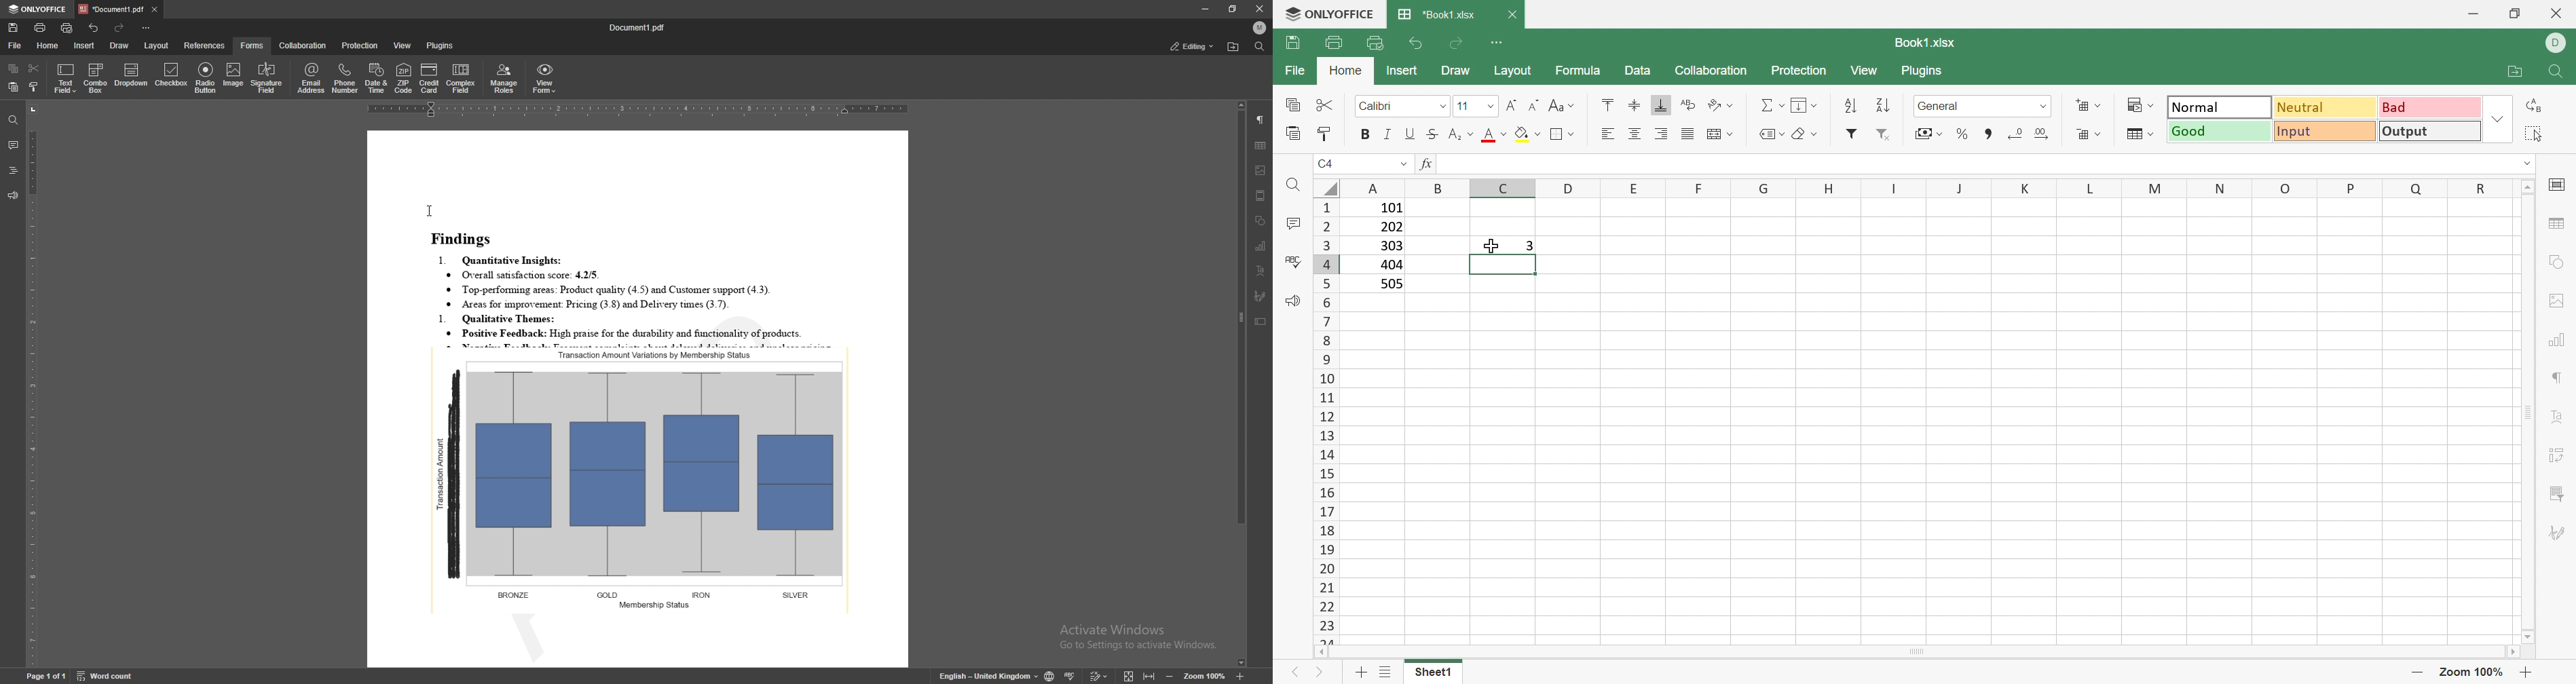 This screenshot has width=2576, height=700. I want to click on home, so click(48, 45).